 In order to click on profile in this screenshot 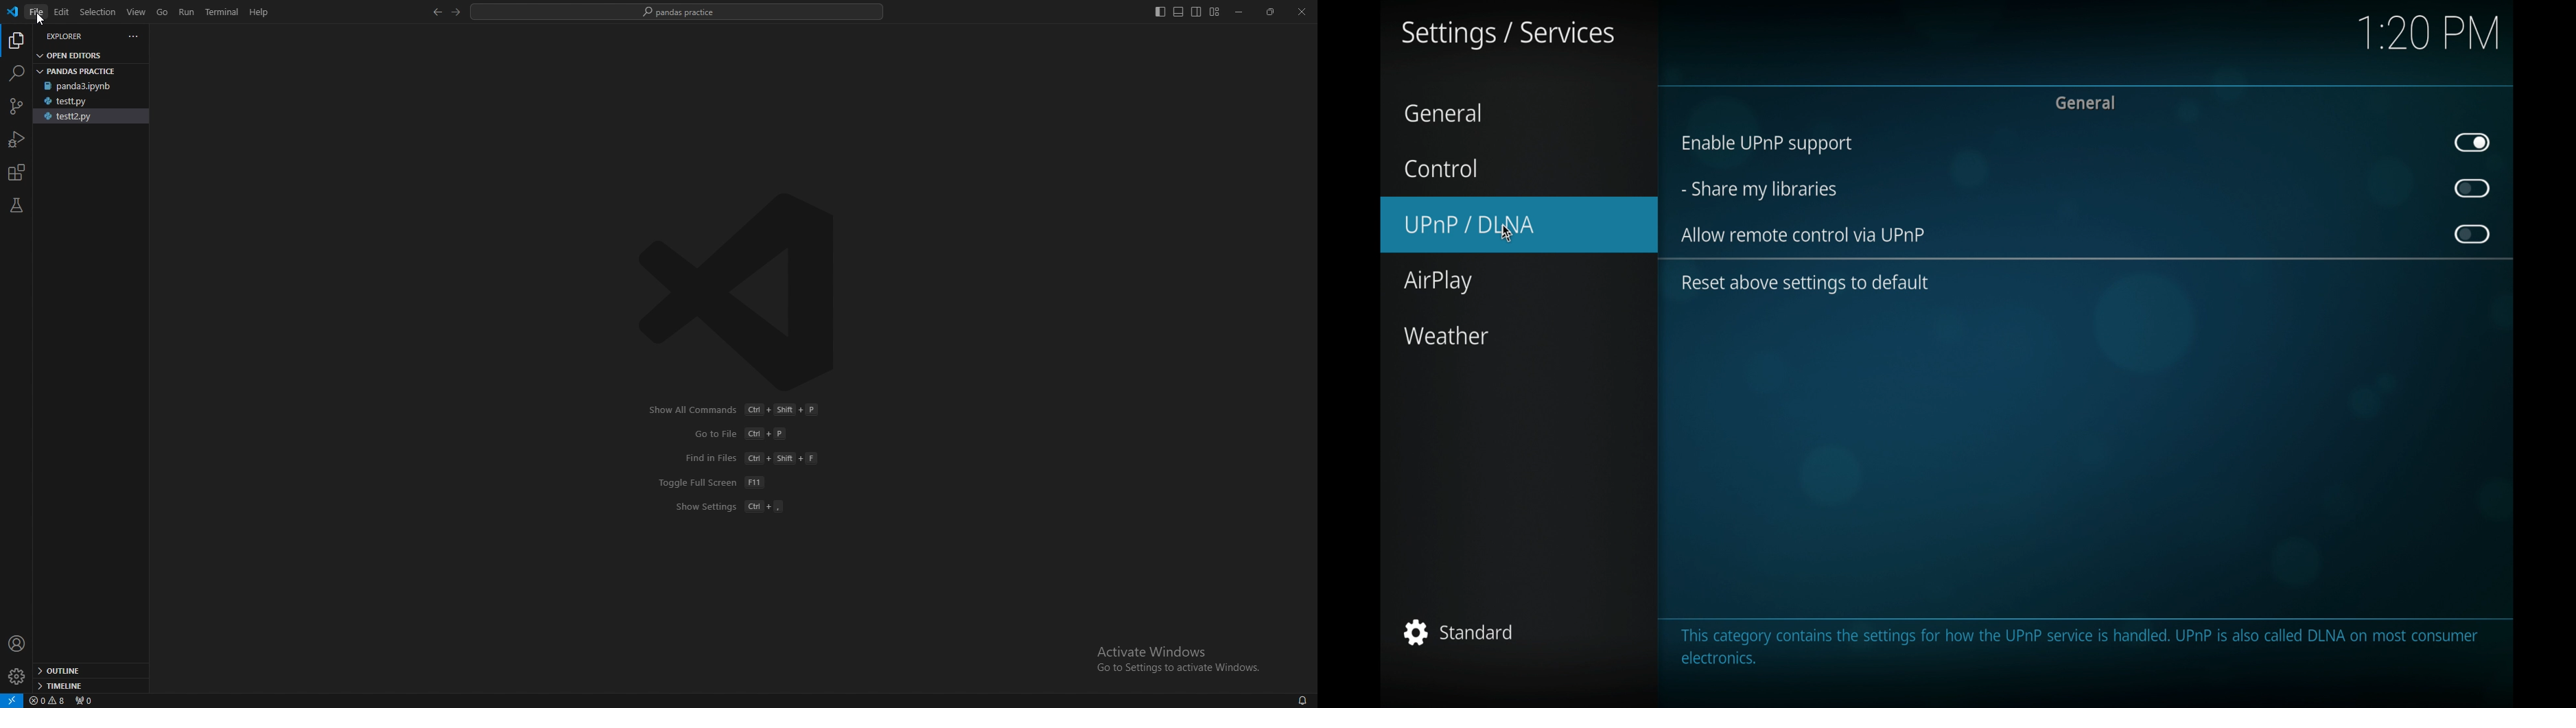, I will do `click(17, 644)`.